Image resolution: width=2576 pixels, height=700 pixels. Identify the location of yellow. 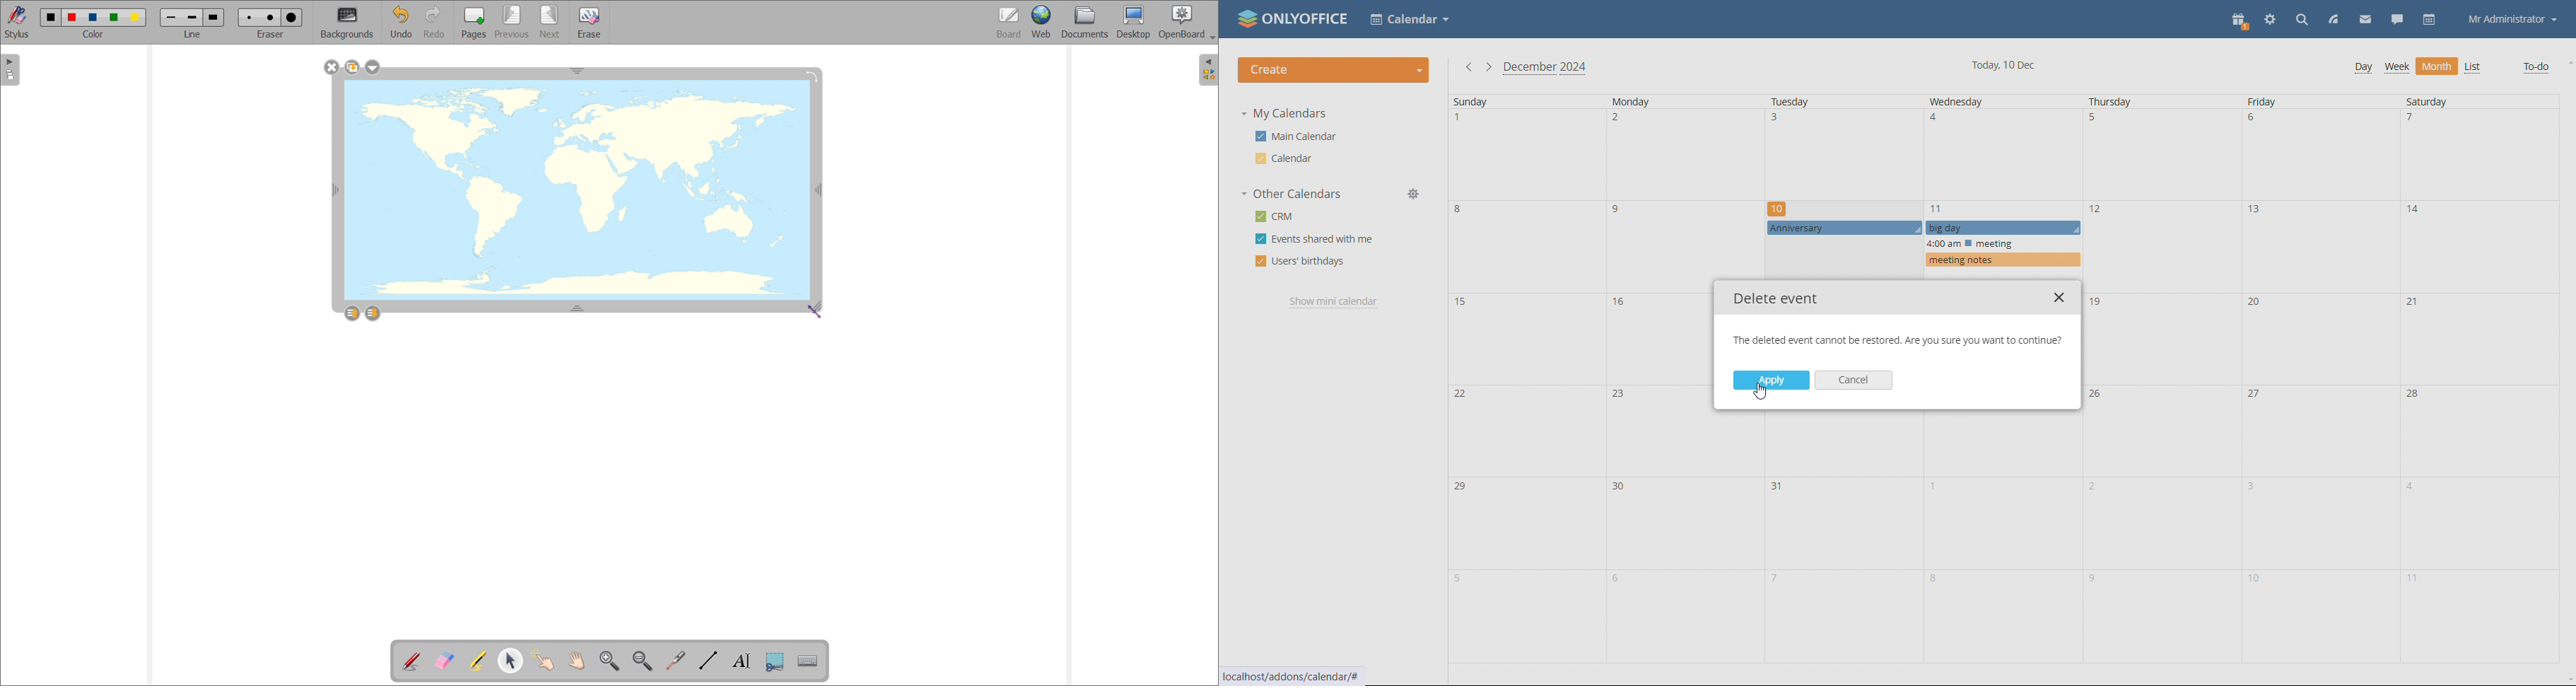
(136, 18).